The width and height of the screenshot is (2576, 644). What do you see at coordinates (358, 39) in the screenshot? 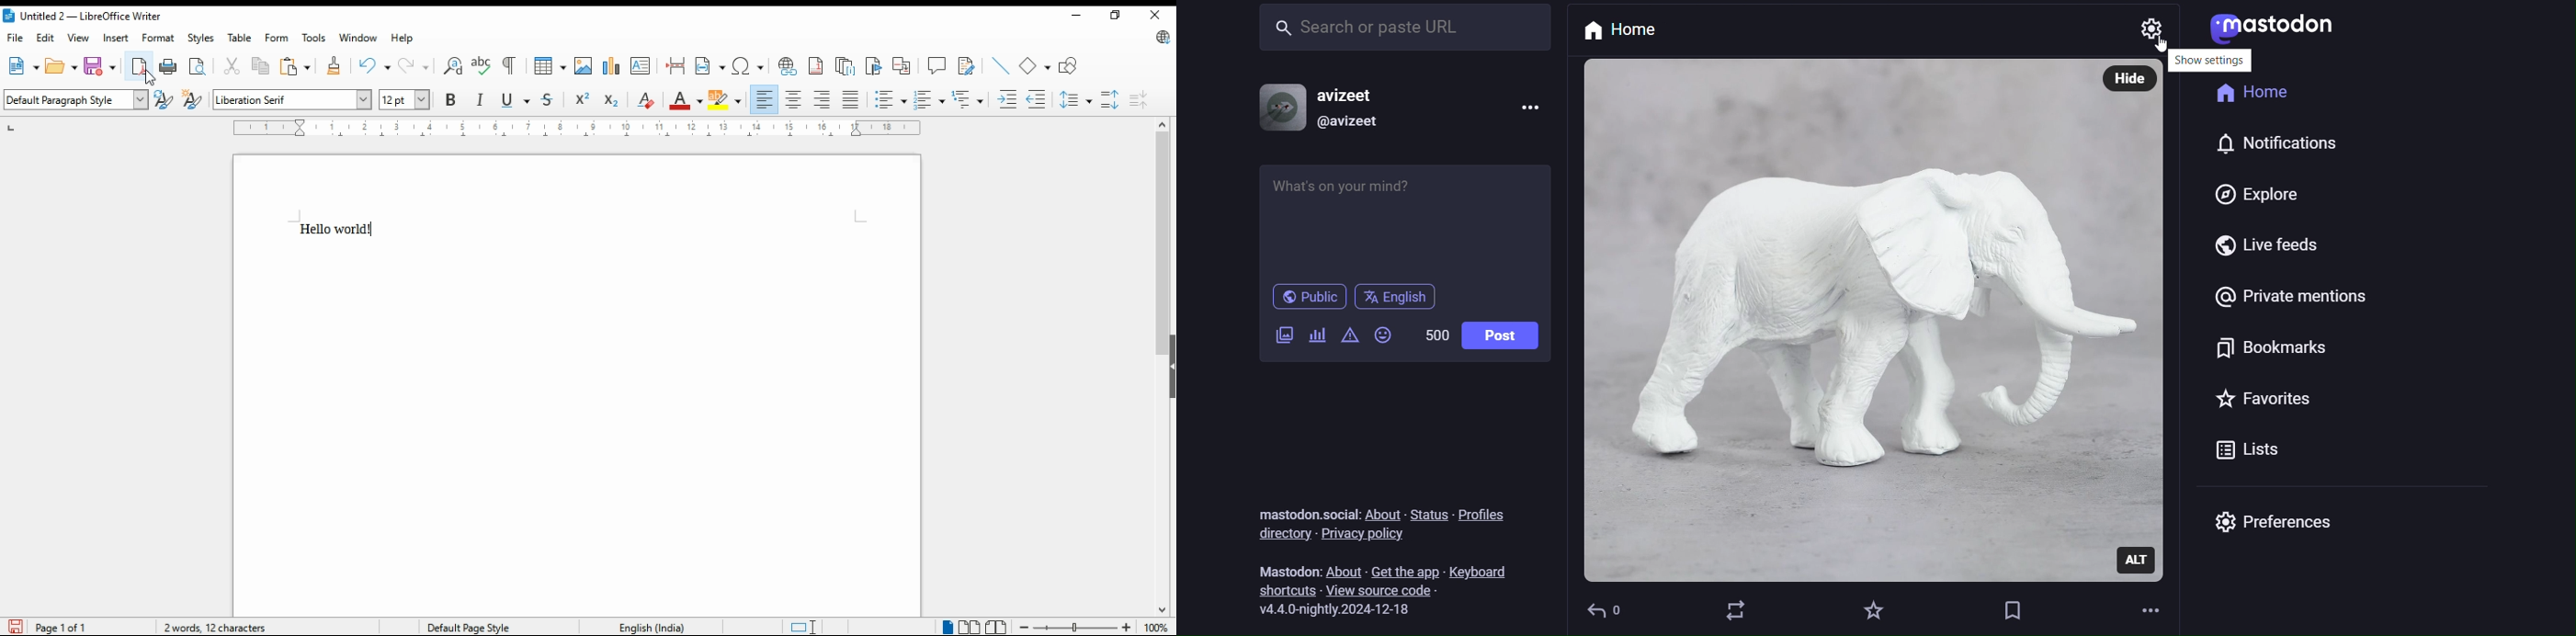
I see `window` at bounding box center [358, 39].